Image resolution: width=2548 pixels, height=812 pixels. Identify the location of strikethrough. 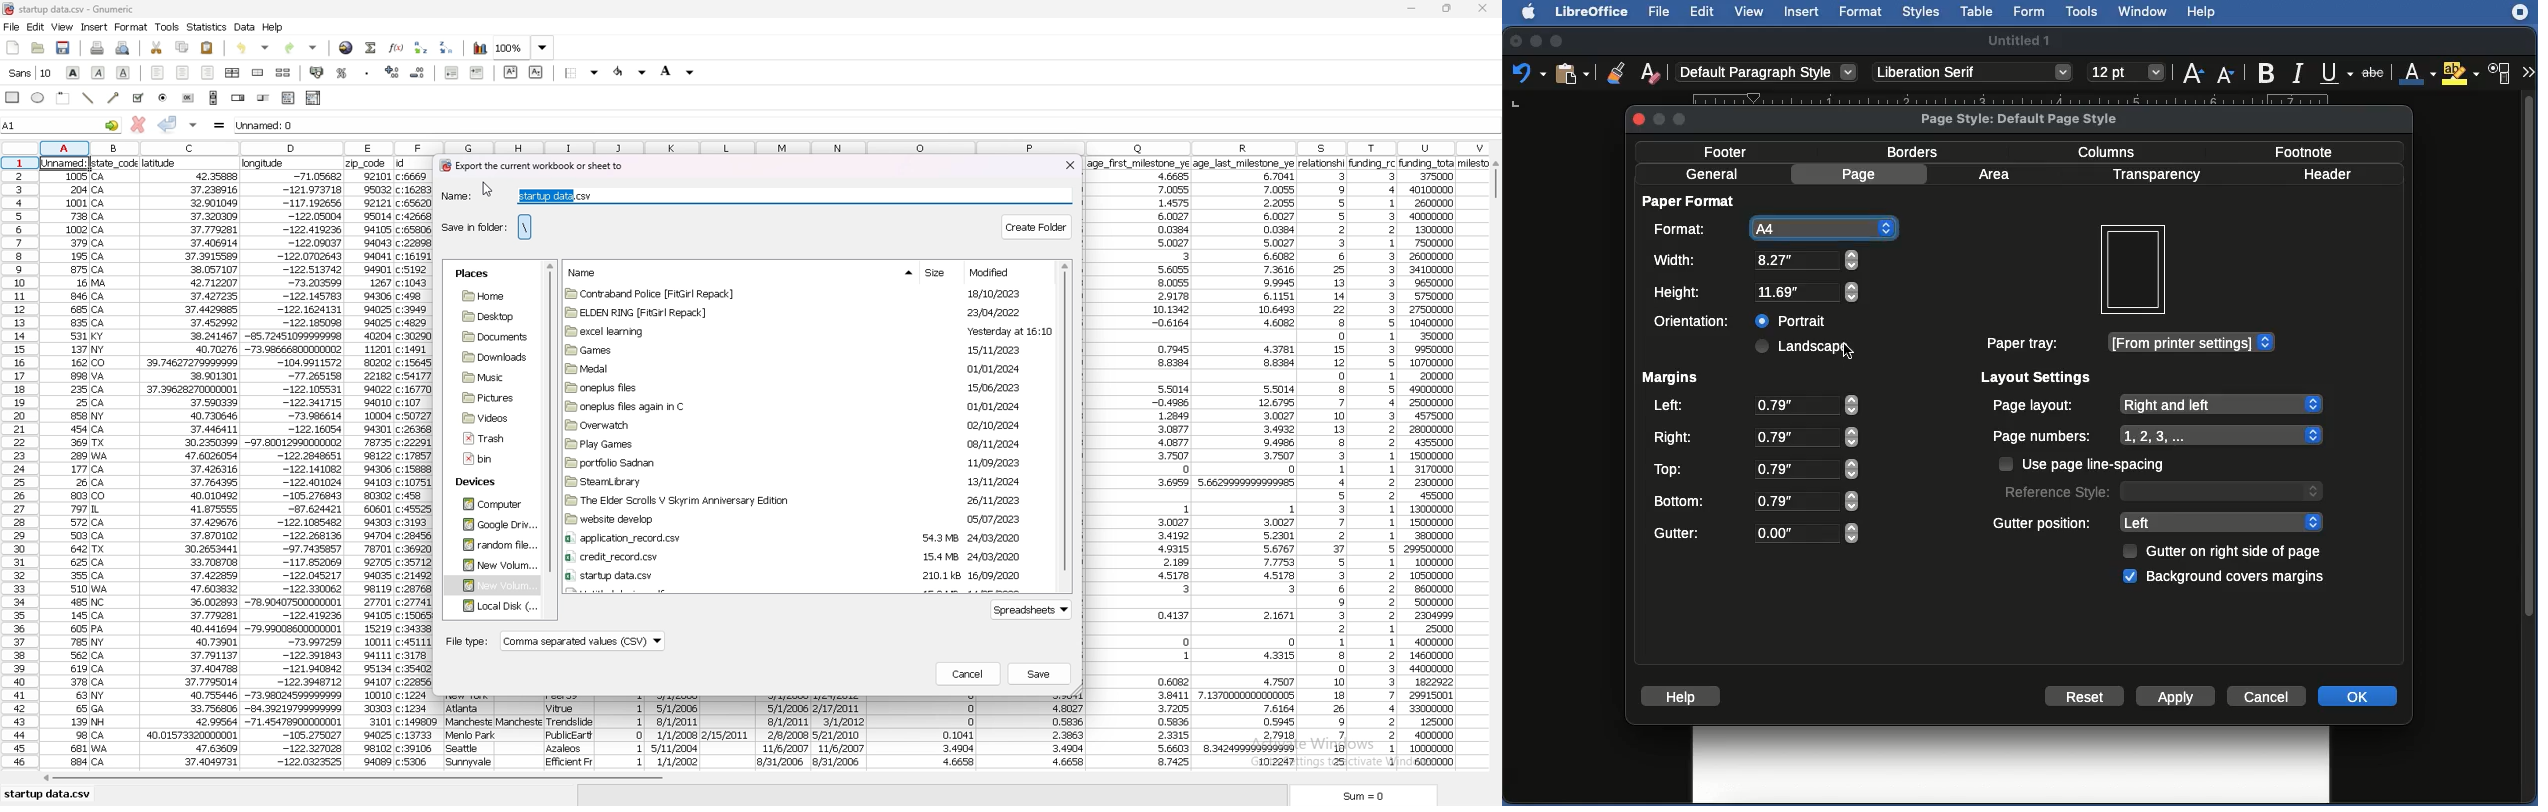
(2373, 70).